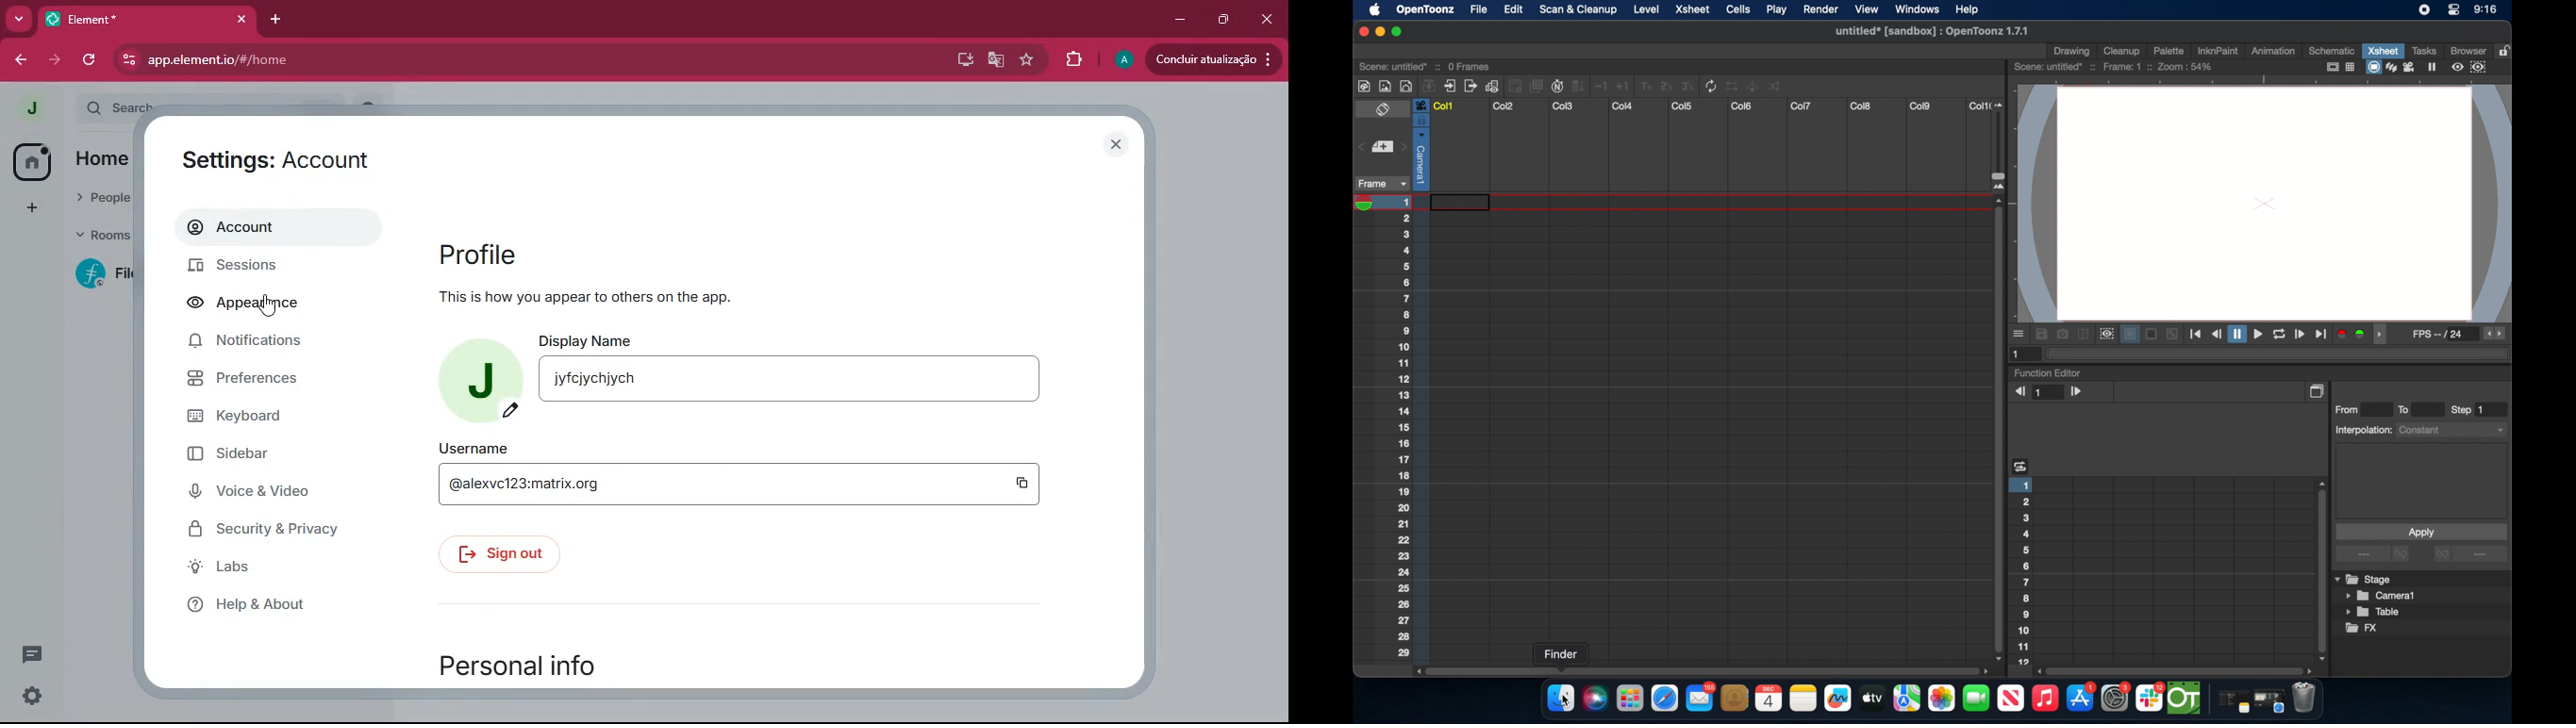  What do you see at coordinates (1665, 699) in the screenshot?
I see `safari` at bounding box center [1665, 699].